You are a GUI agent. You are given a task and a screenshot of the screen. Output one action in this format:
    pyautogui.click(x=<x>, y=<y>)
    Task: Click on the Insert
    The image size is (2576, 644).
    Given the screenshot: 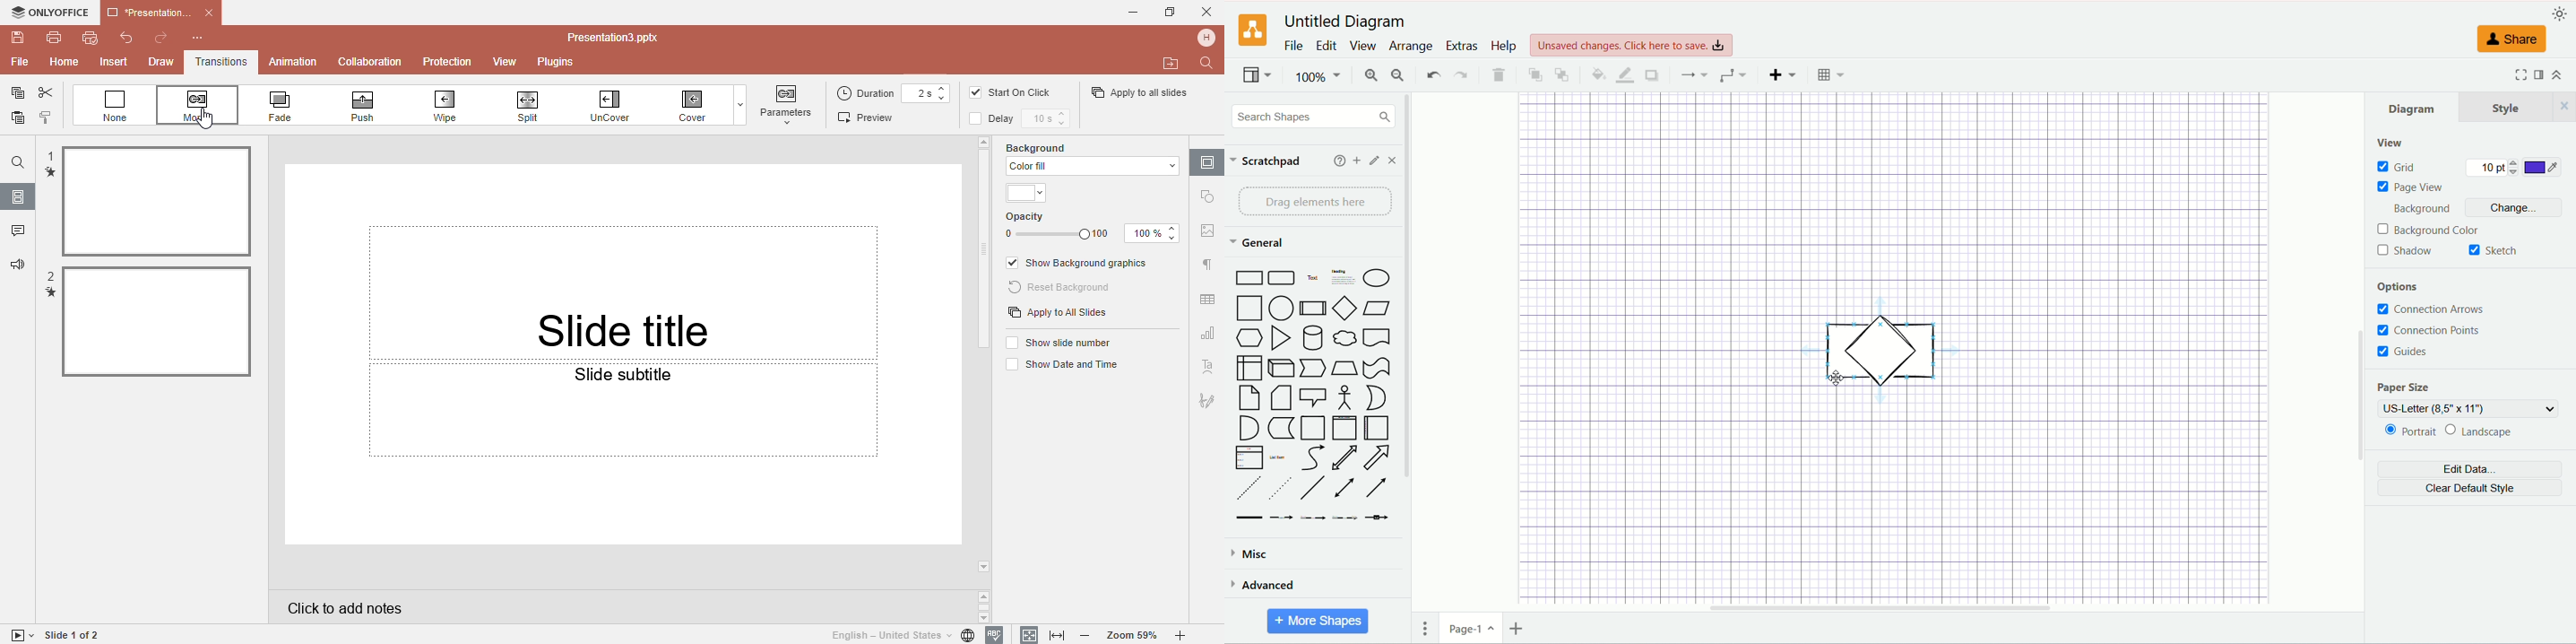 What is the action you would take?
    pyautogui.click(x=116, y=63)
    